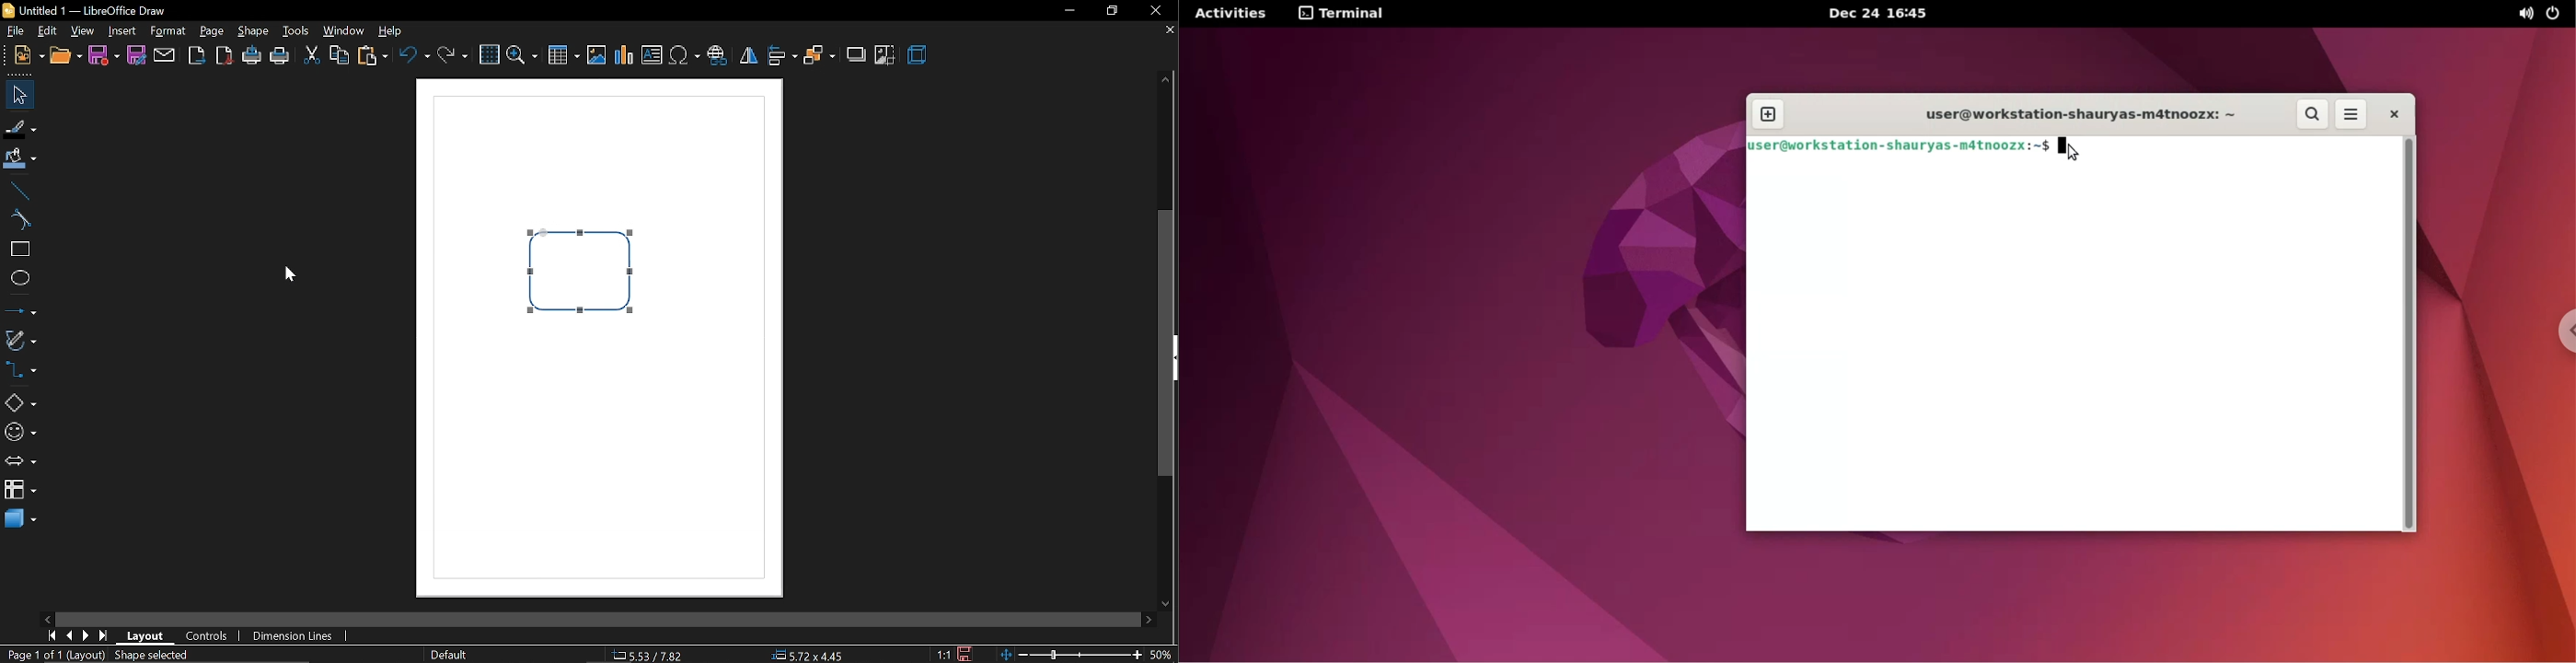  Describe the element at coordinates (1161, 656) in the screenshot. I see `current zoom` at that location.